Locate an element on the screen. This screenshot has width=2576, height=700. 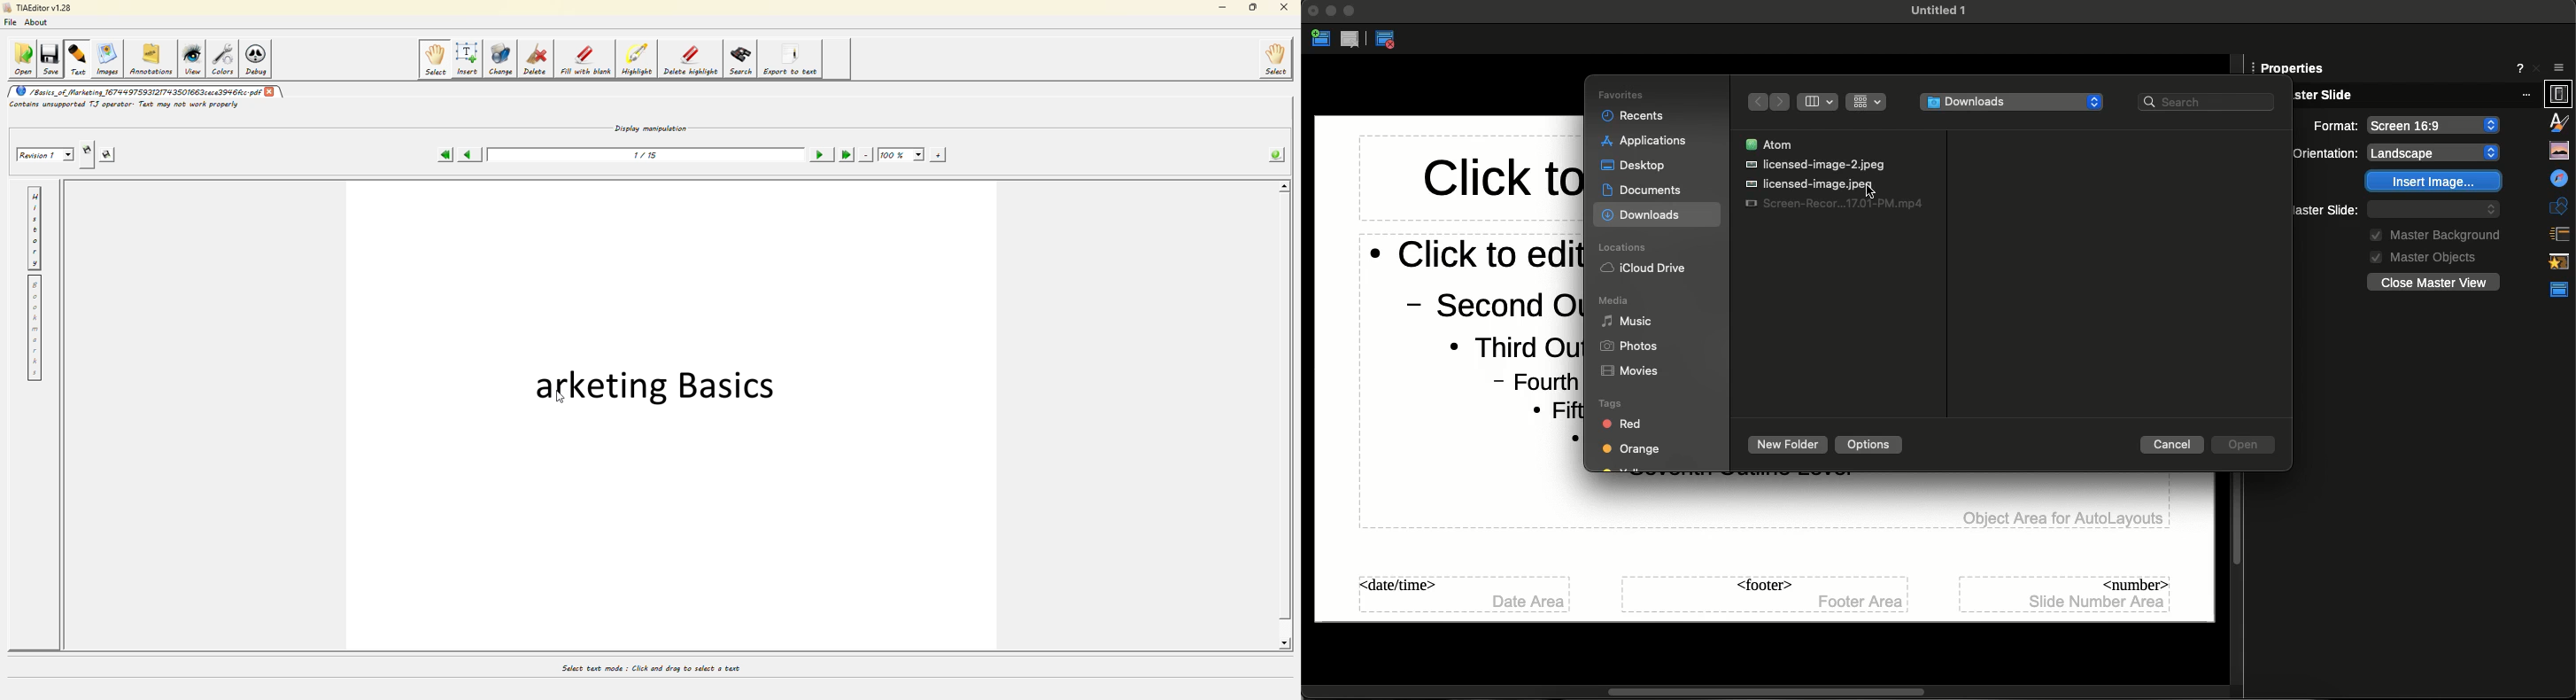
File is located at coordinates (1769, 143).